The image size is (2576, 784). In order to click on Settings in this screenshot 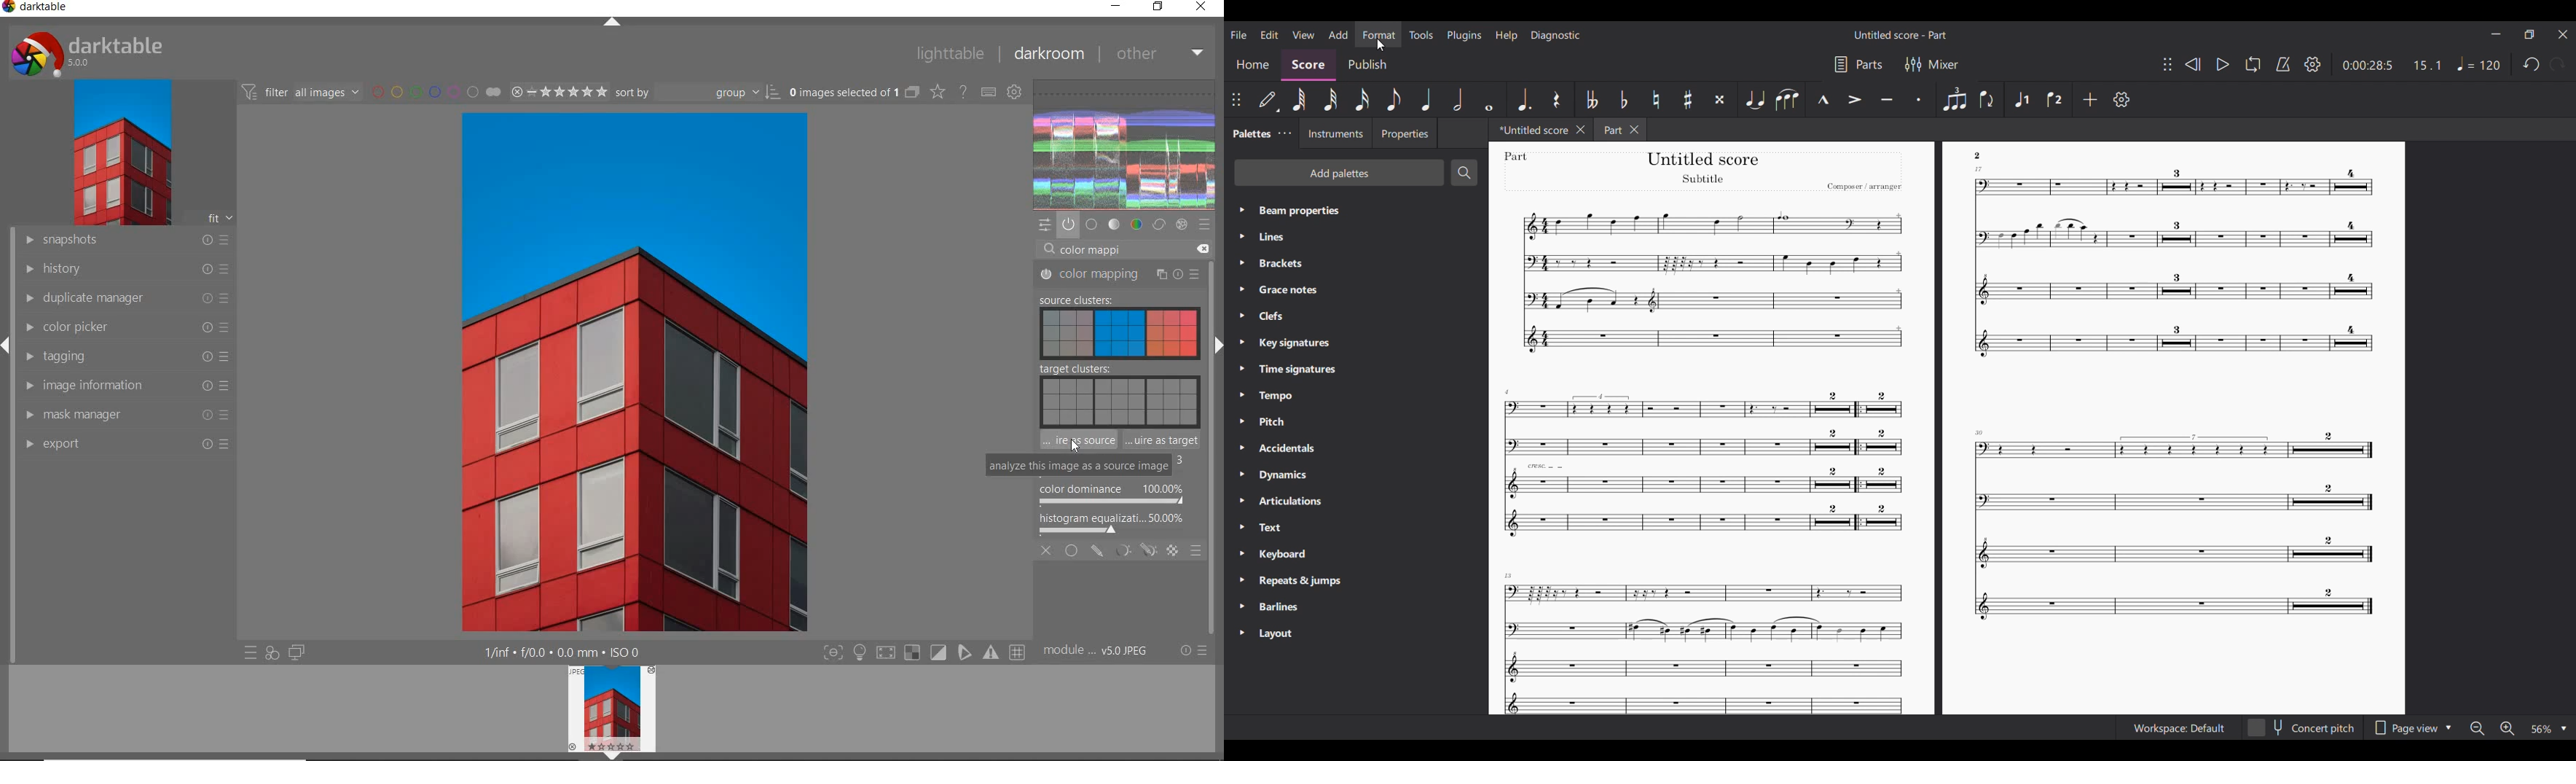, I will do `click(2121, 99)`.